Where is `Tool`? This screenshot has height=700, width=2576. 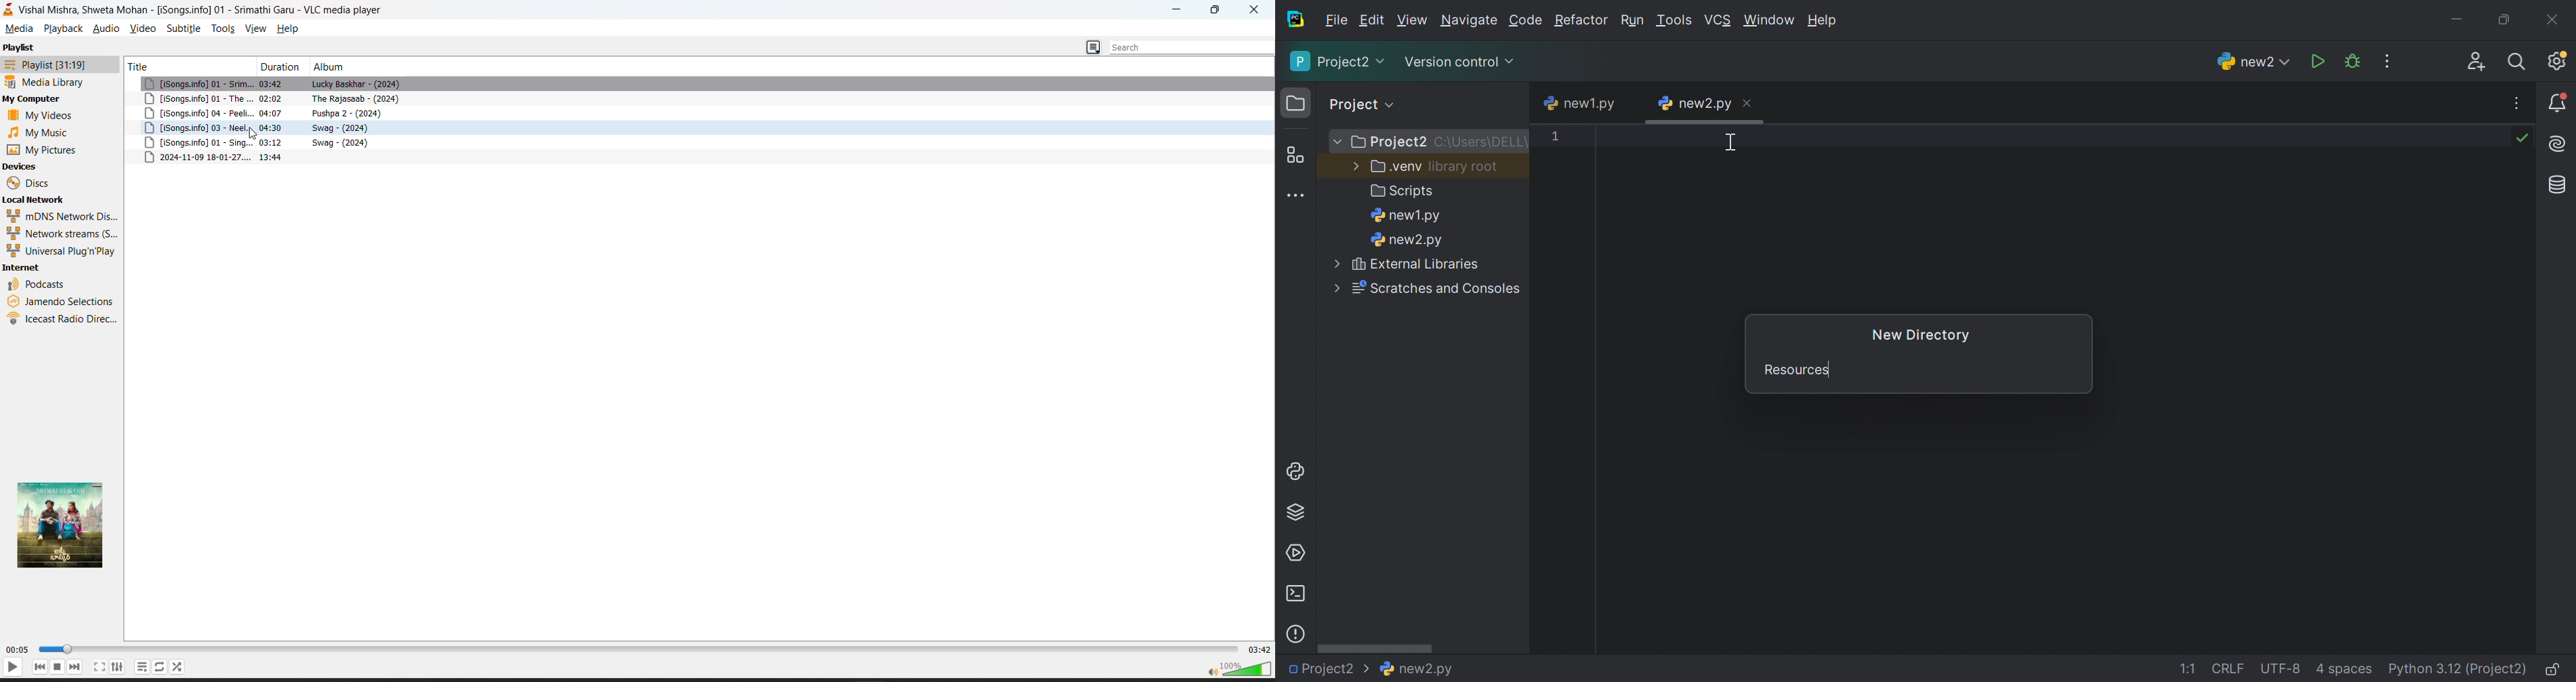
Tool is located at coordinates (1674, 22).